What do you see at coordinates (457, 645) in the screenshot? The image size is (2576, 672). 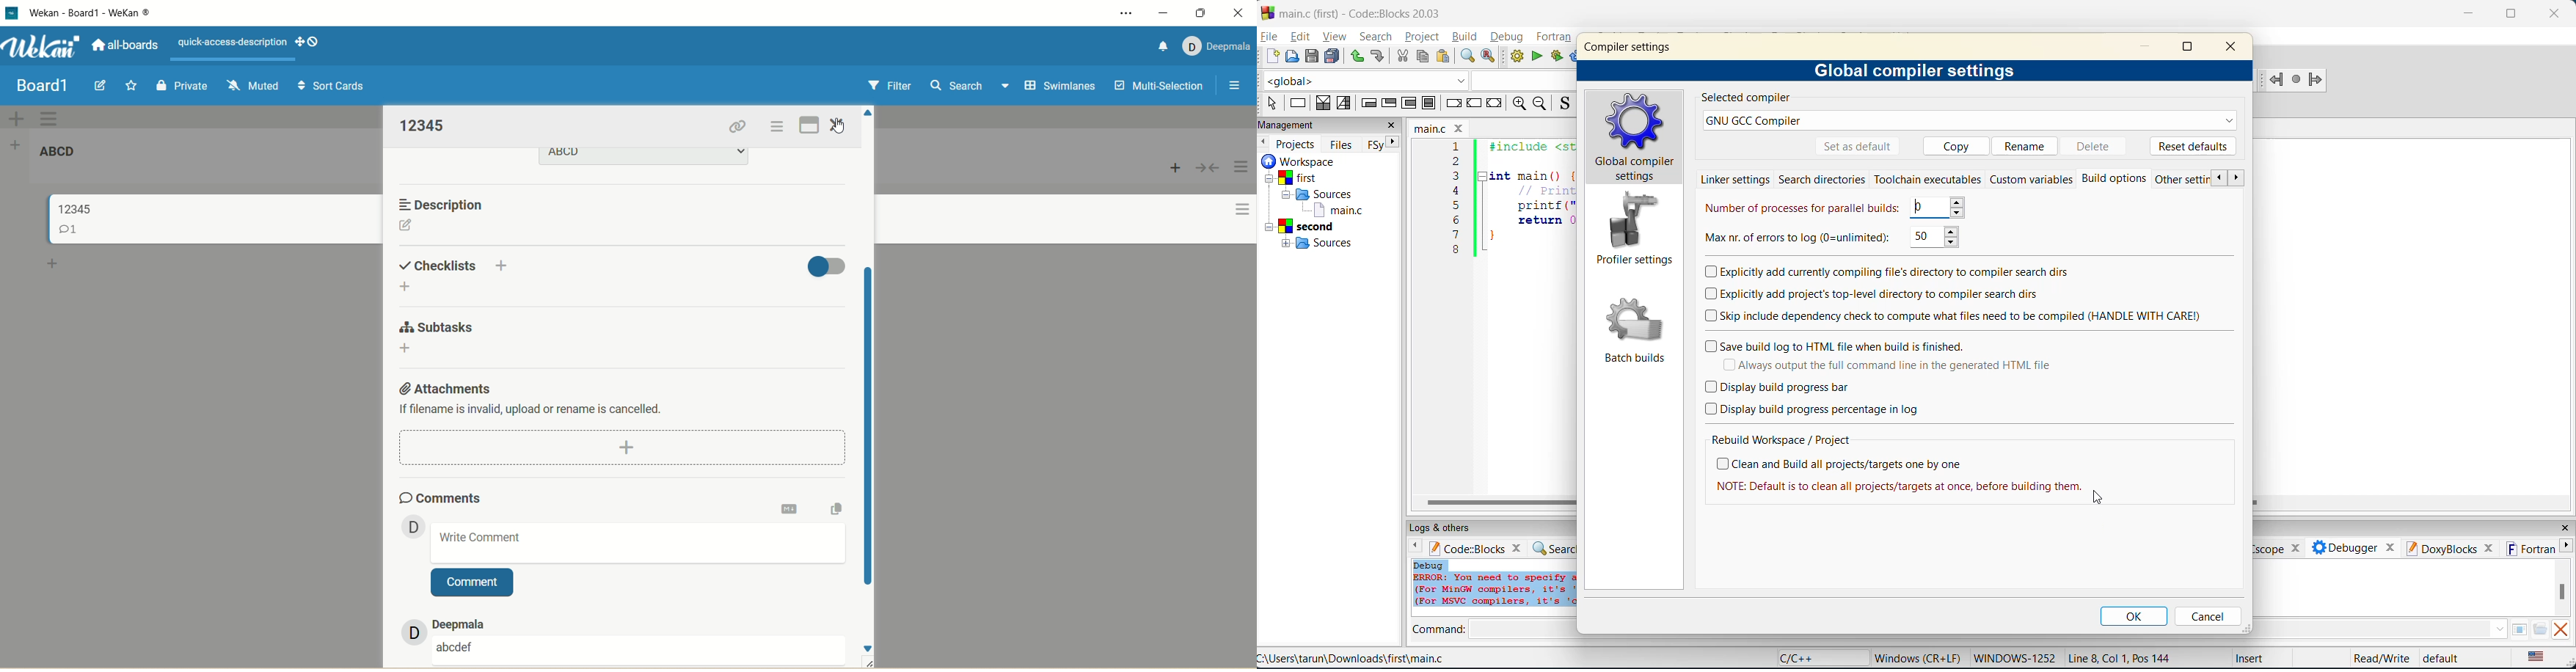 I see `comment` at bounding box center [457, 645].